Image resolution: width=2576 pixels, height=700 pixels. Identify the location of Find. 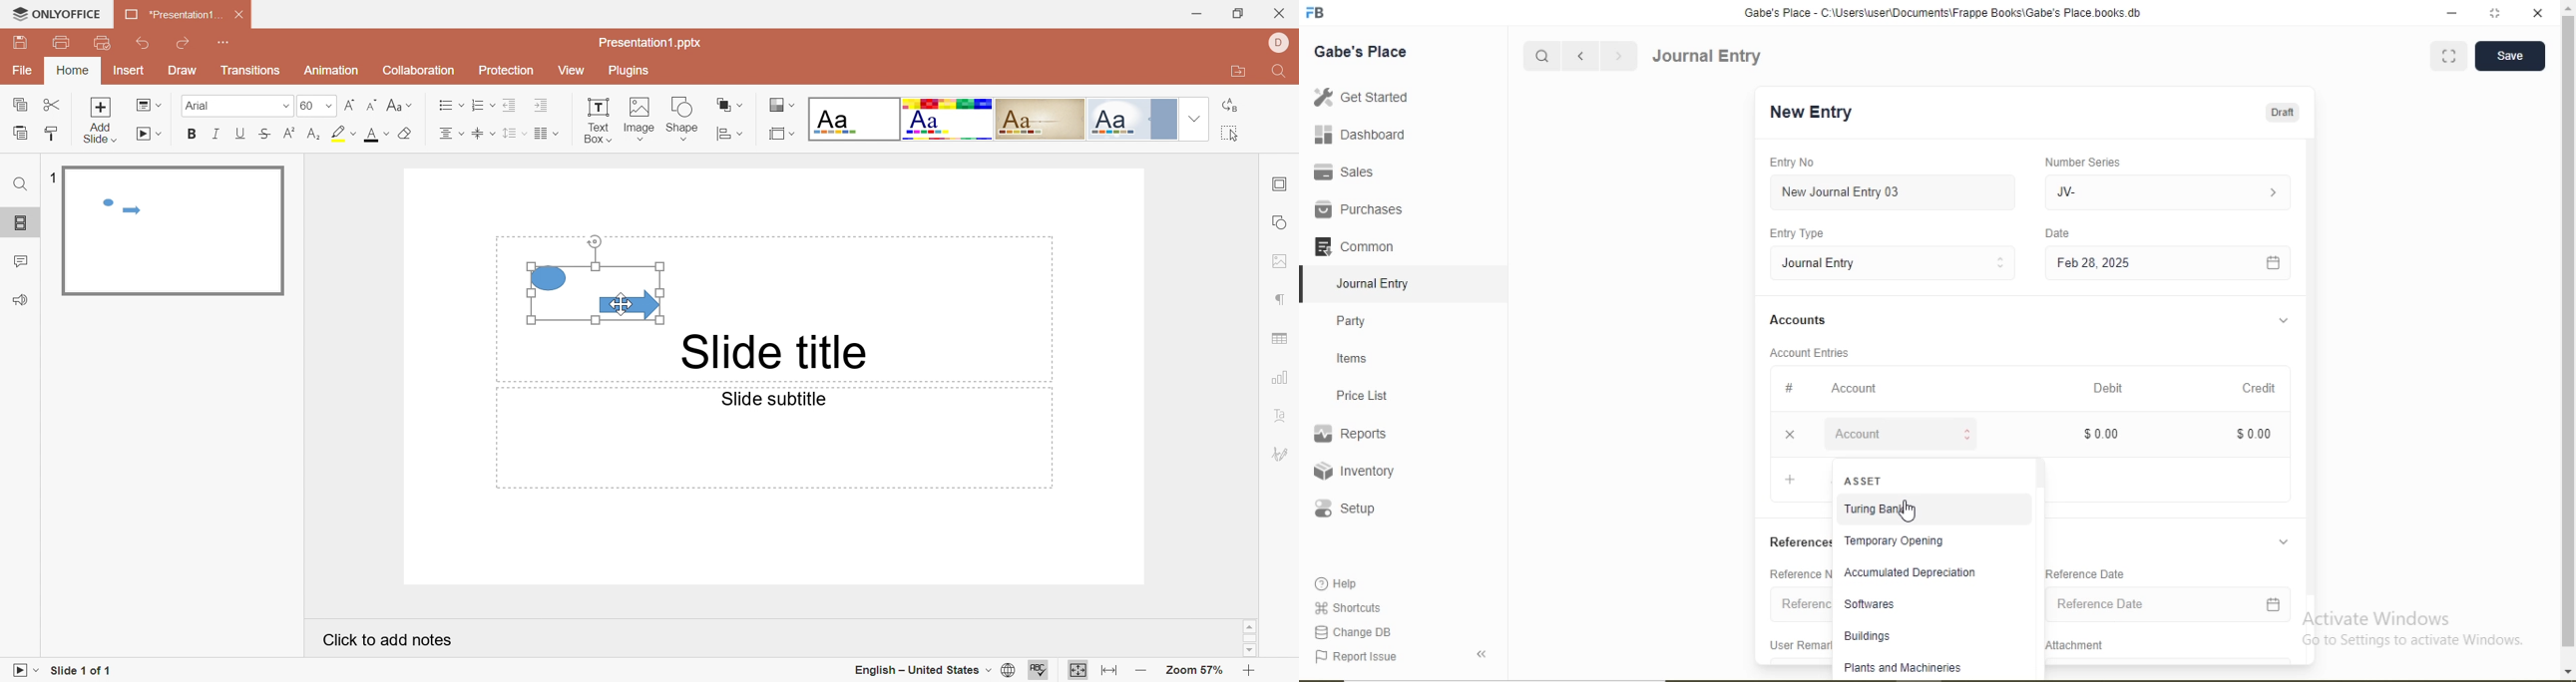
(21, 185).